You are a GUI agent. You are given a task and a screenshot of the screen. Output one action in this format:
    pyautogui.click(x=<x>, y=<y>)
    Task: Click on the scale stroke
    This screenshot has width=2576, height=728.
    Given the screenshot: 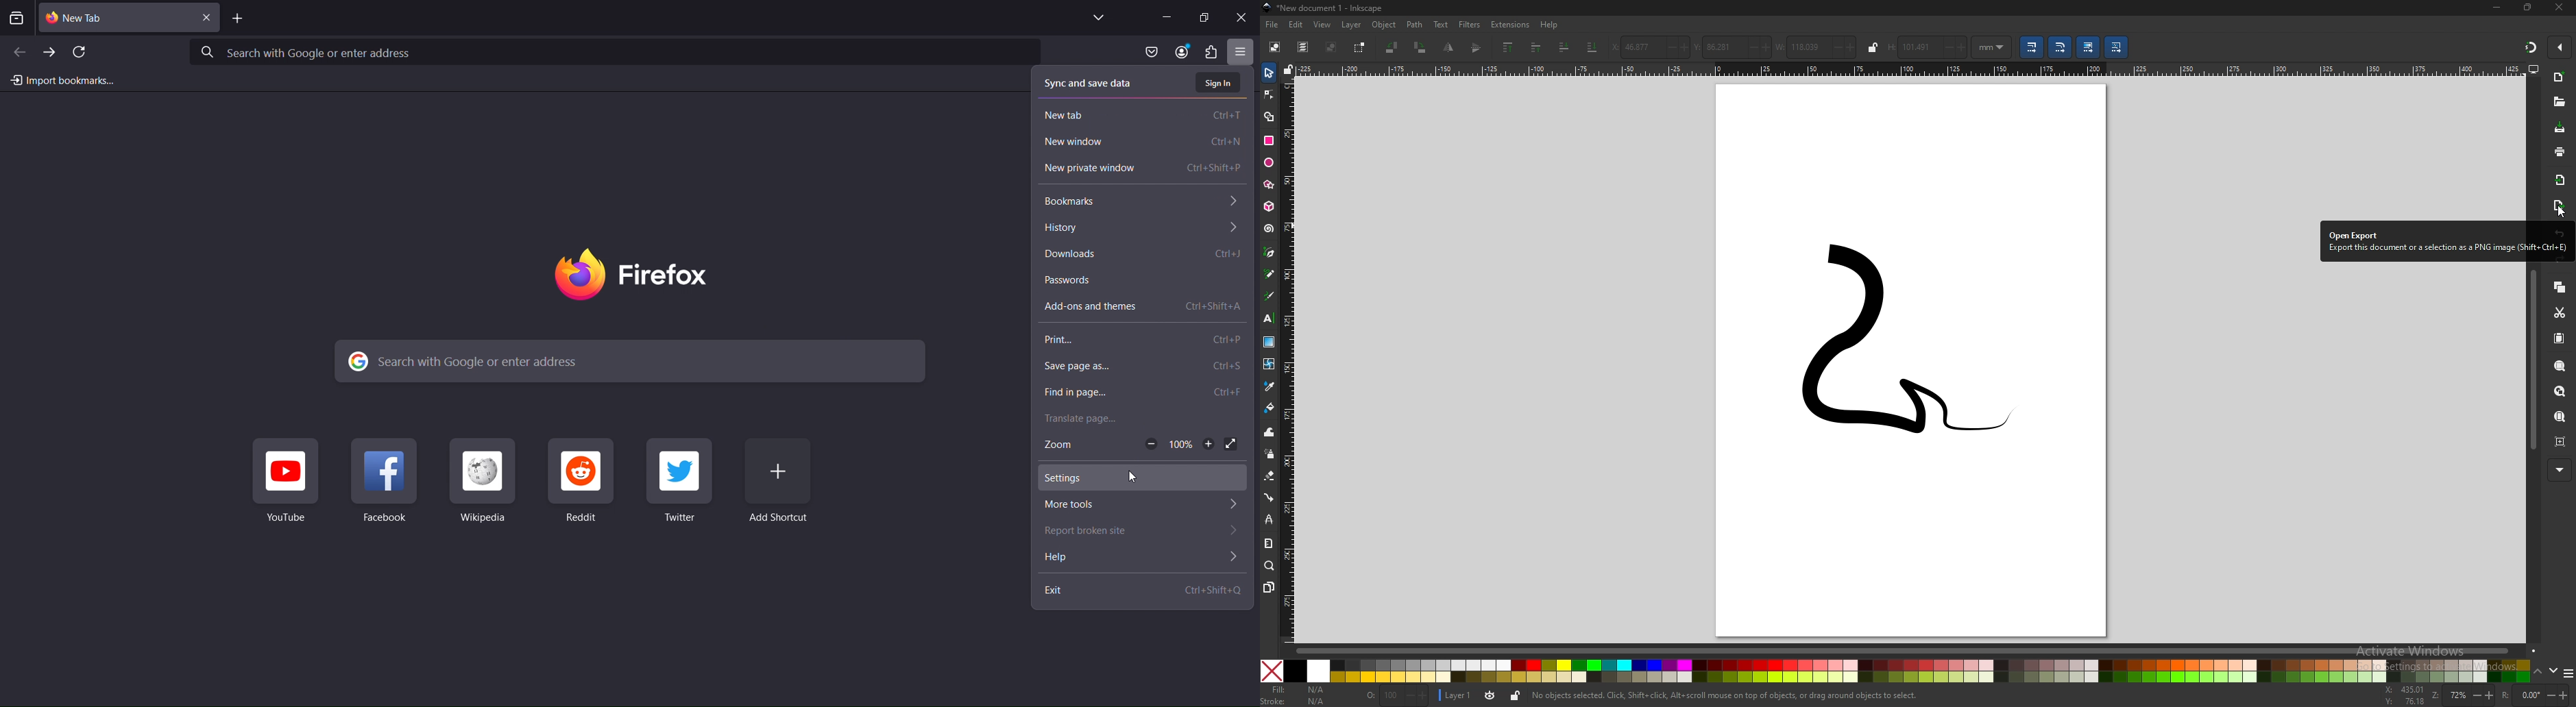 What is the action you would take?
    pyautogui.click(x=2030, y=47)
    